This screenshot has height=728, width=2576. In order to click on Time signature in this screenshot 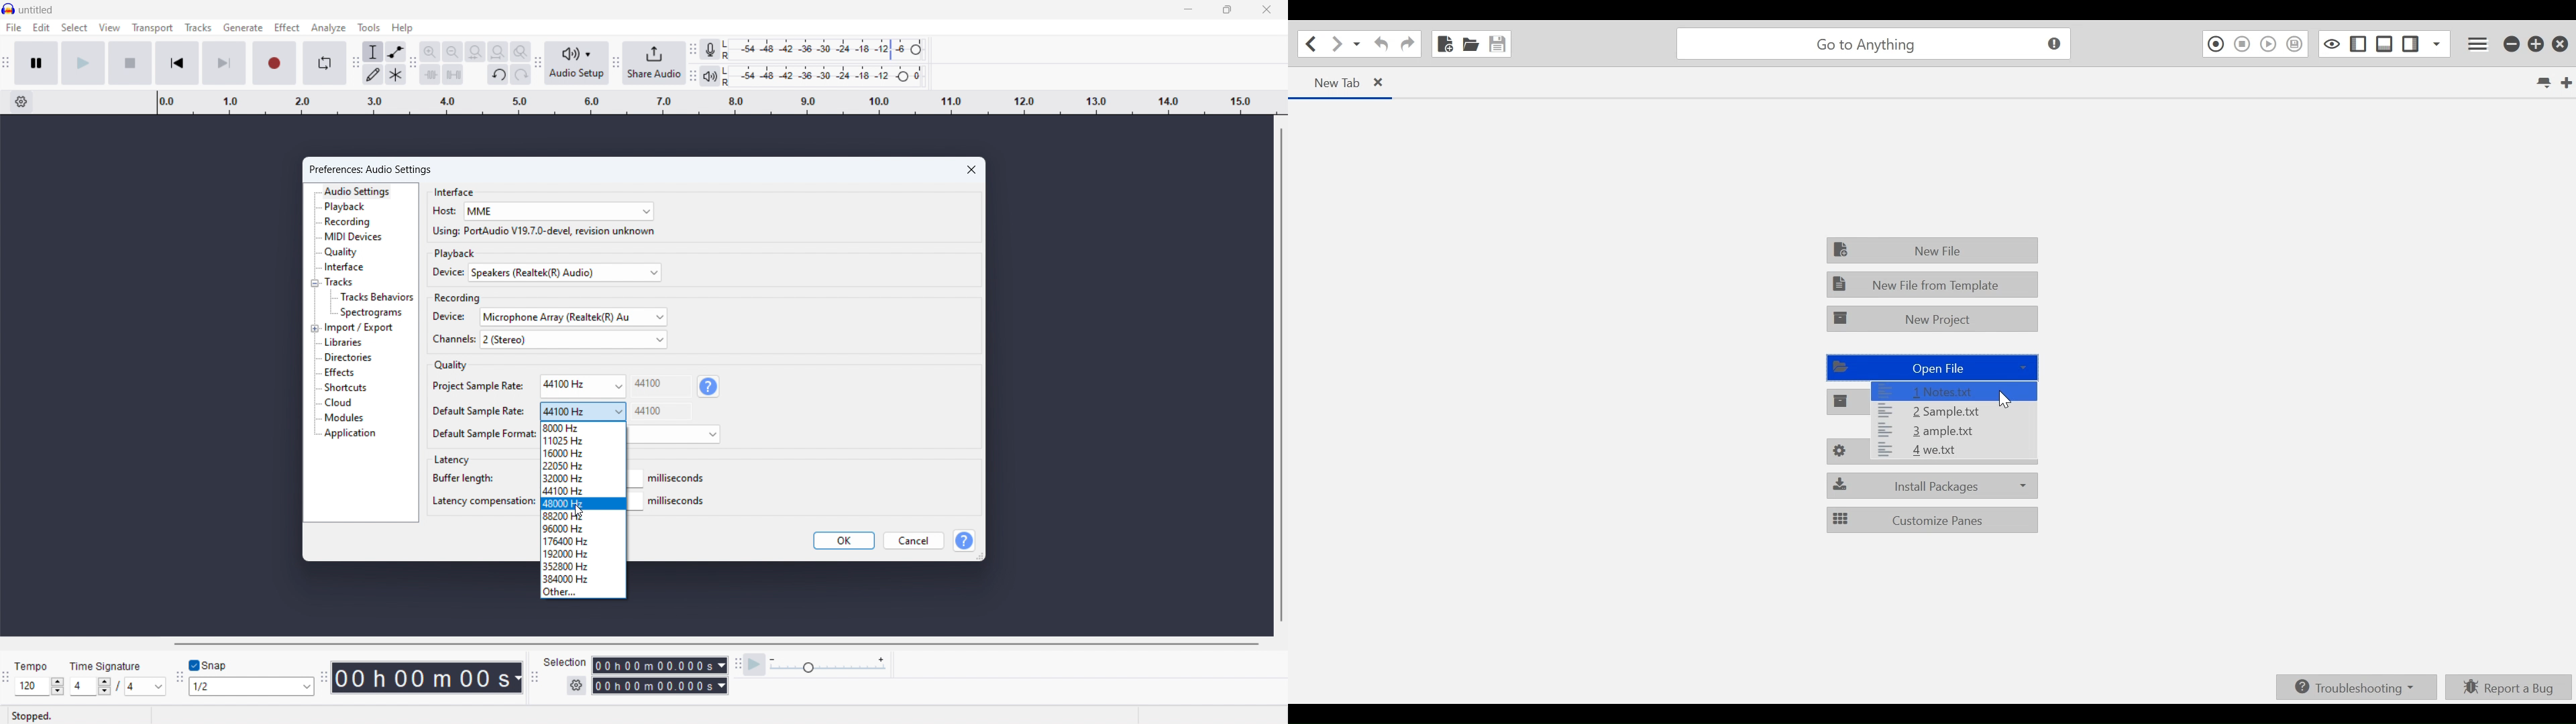, I will do `click(109, 665)`.